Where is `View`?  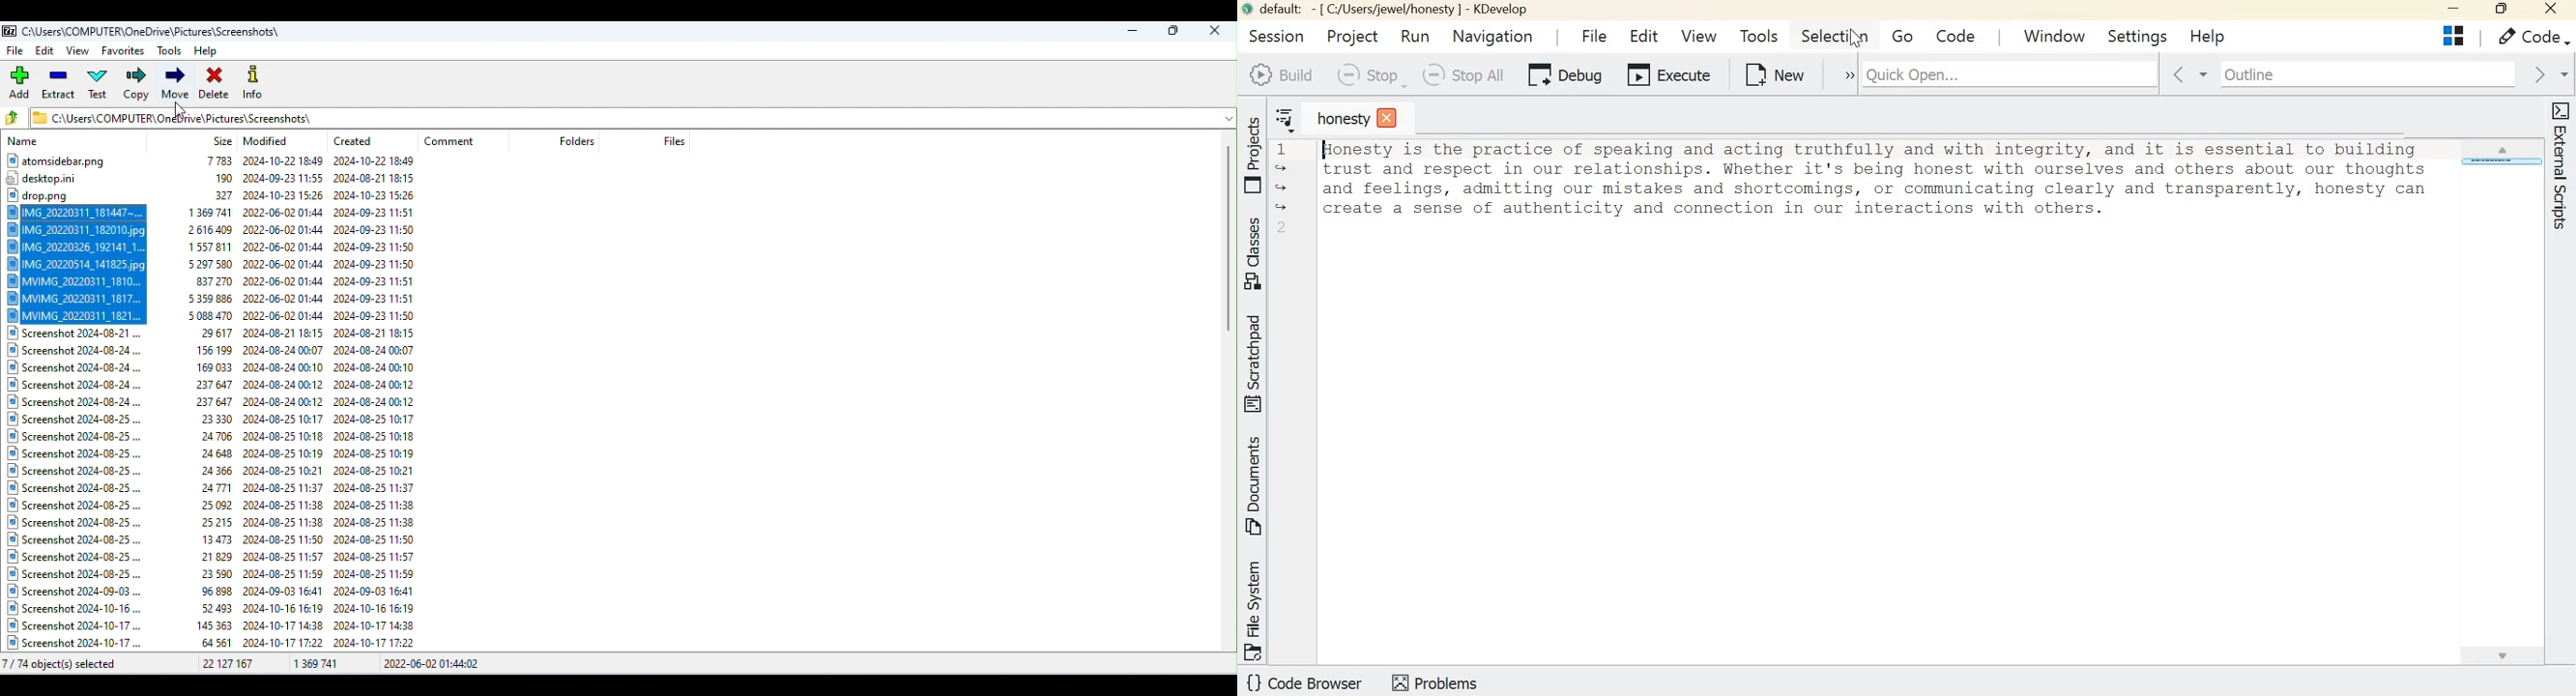 View is located at coordinates (80, 52).